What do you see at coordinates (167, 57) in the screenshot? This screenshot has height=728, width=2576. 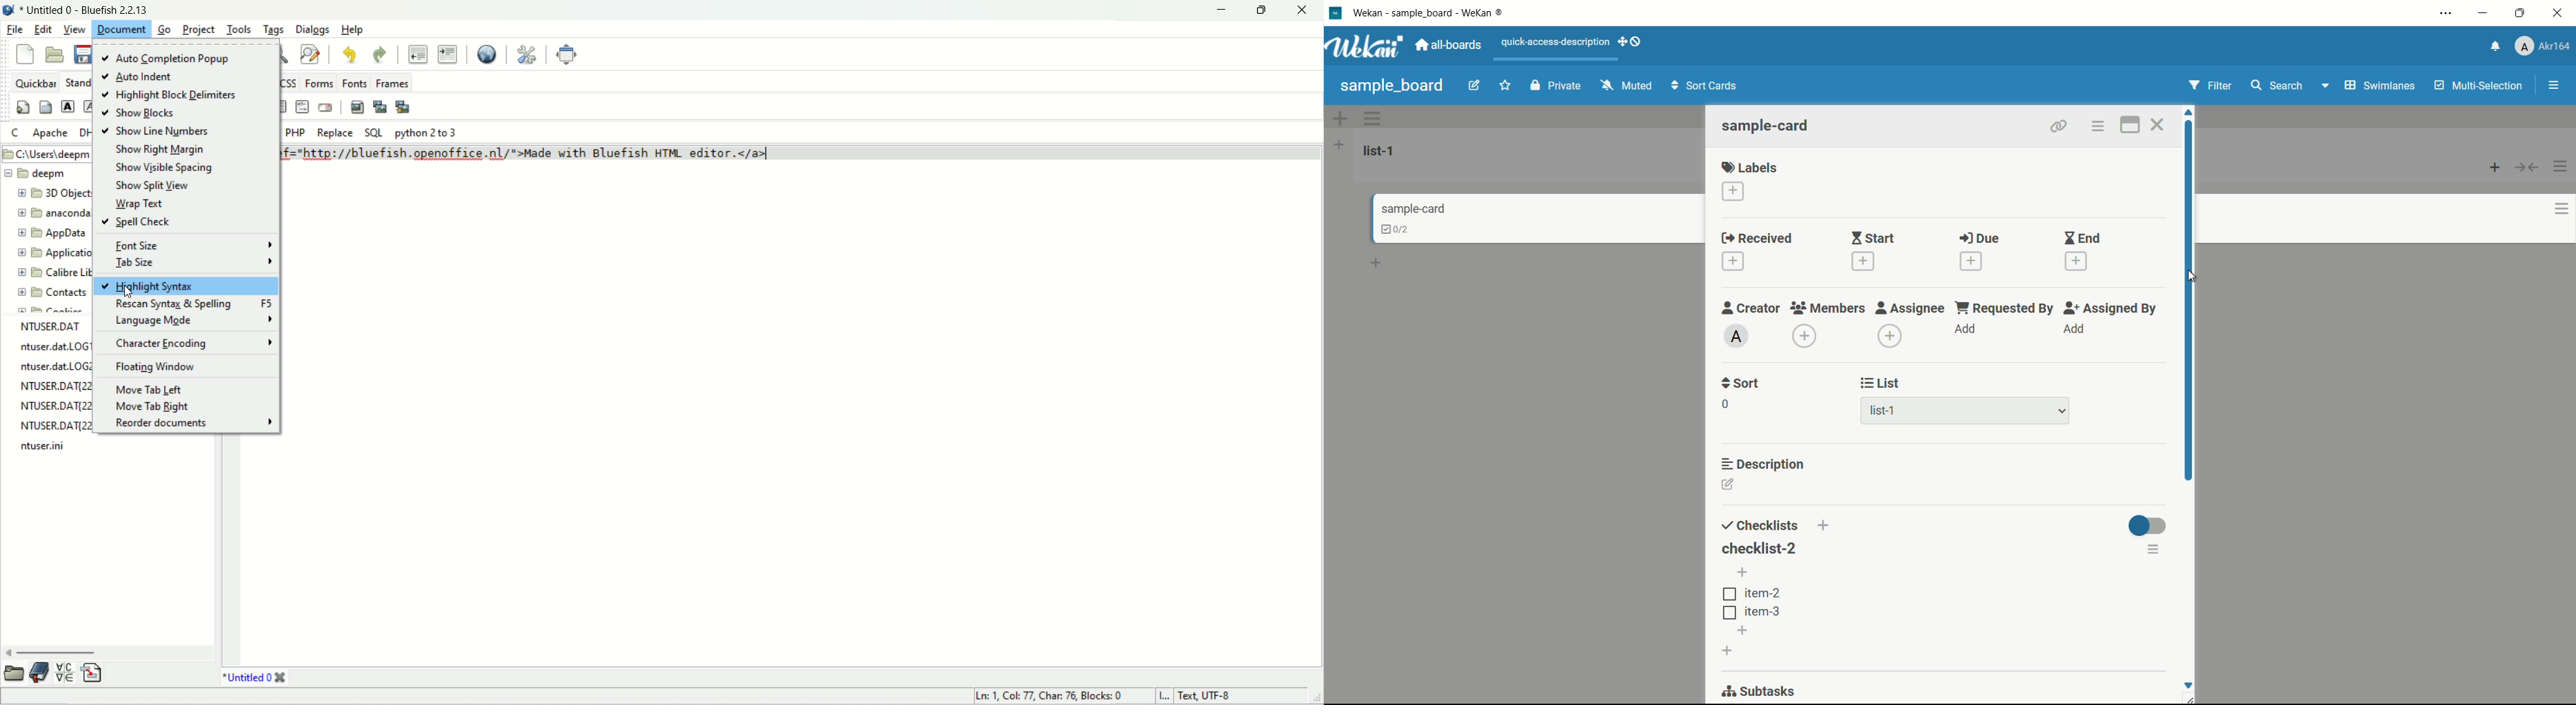 I see `auto completion popup` at bounding box center [167, 57].